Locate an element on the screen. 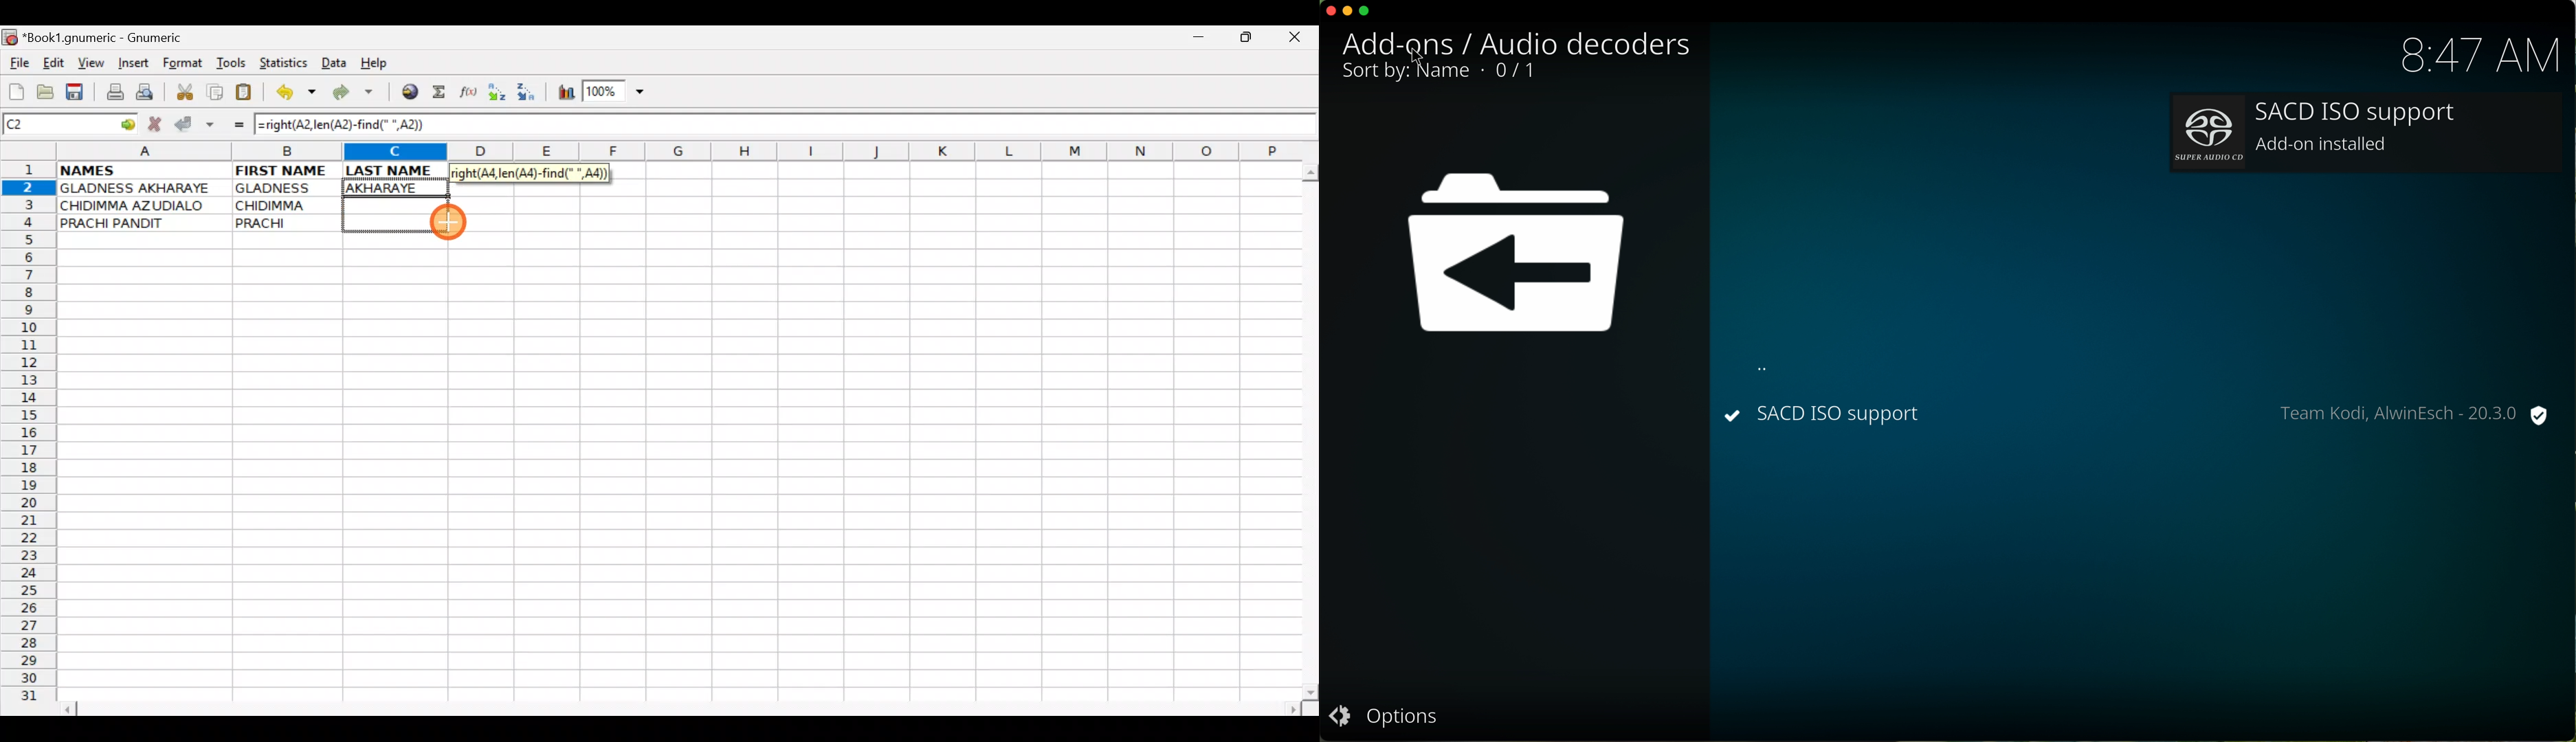 The height and width of the screenshot is (756, 2576). Close is located at coordinates (1298, 41).